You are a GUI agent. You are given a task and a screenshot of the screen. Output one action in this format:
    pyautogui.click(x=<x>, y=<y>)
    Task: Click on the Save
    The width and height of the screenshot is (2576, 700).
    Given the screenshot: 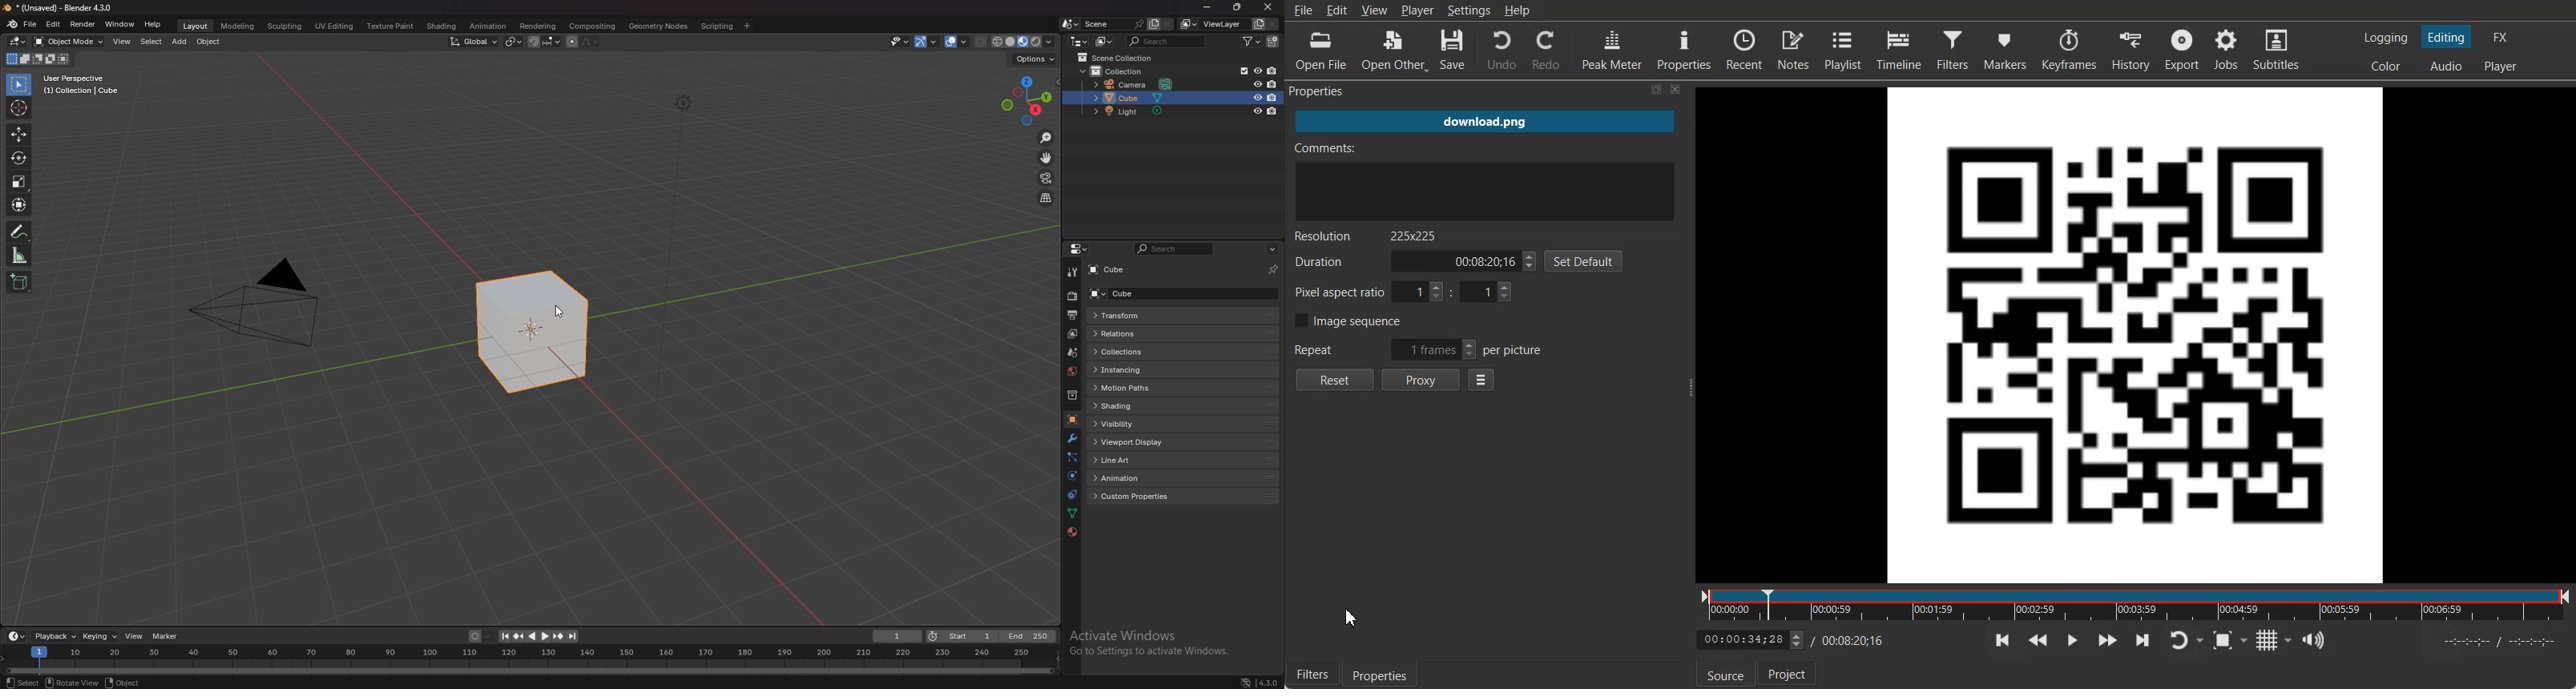 What is the action you would take?
    pyautogui.click(x=1455, y=50)
    